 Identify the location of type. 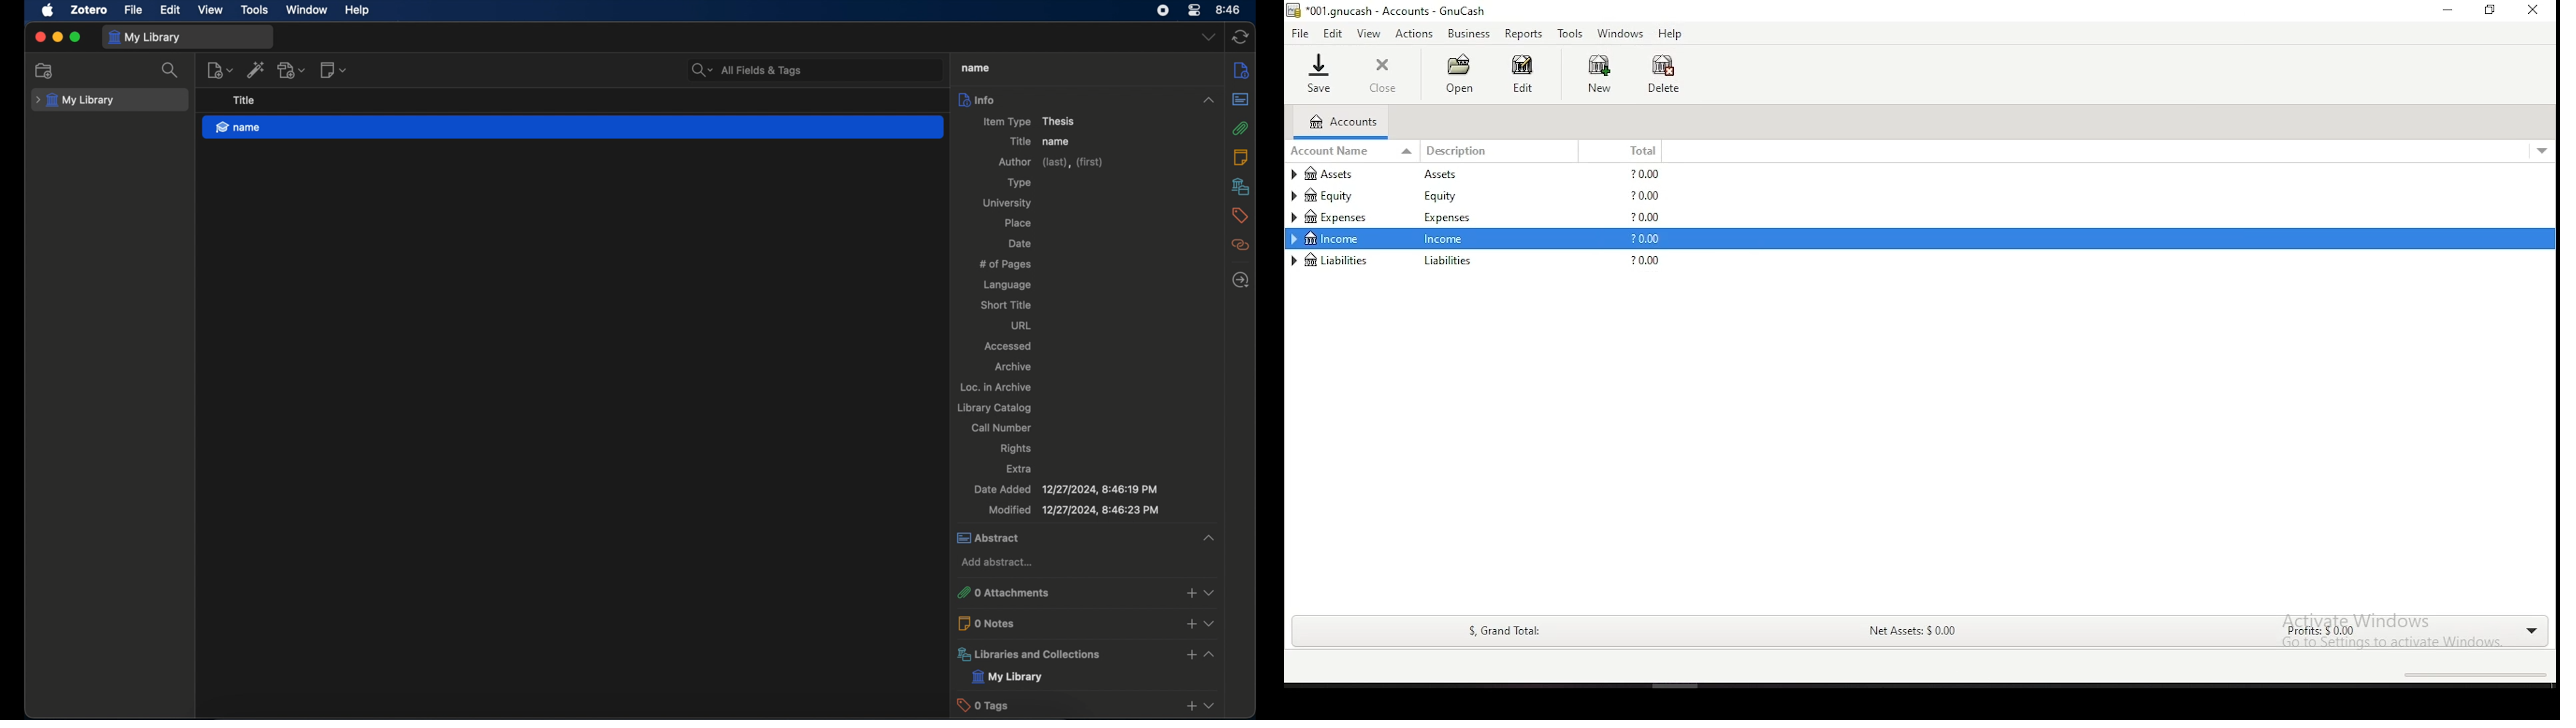
(1017, 184).